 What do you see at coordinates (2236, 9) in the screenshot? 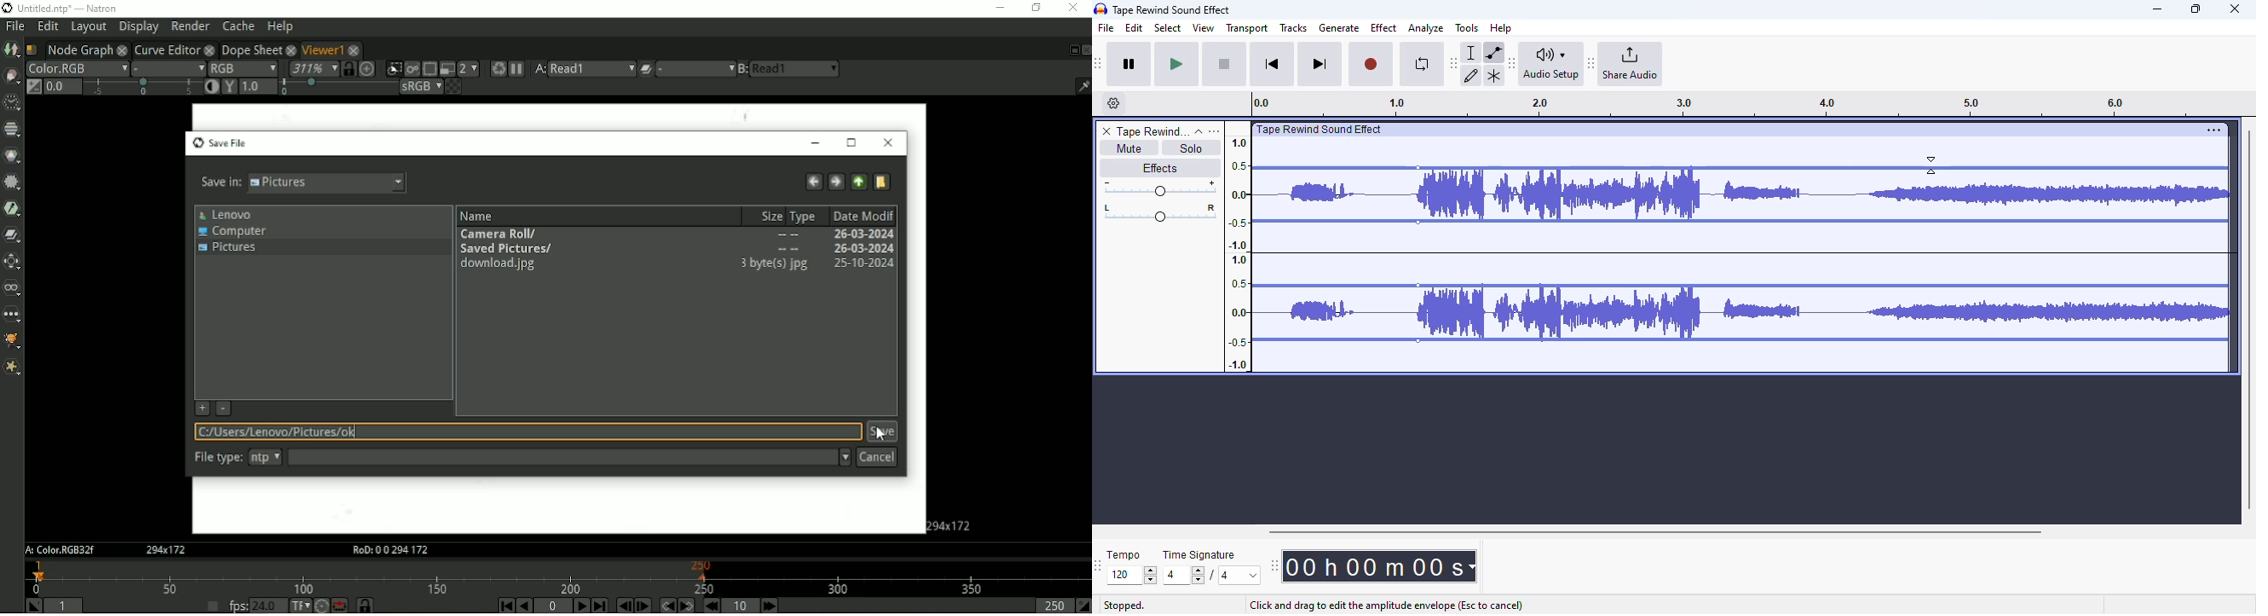
I see `close` at bounding box center [2236, 9].